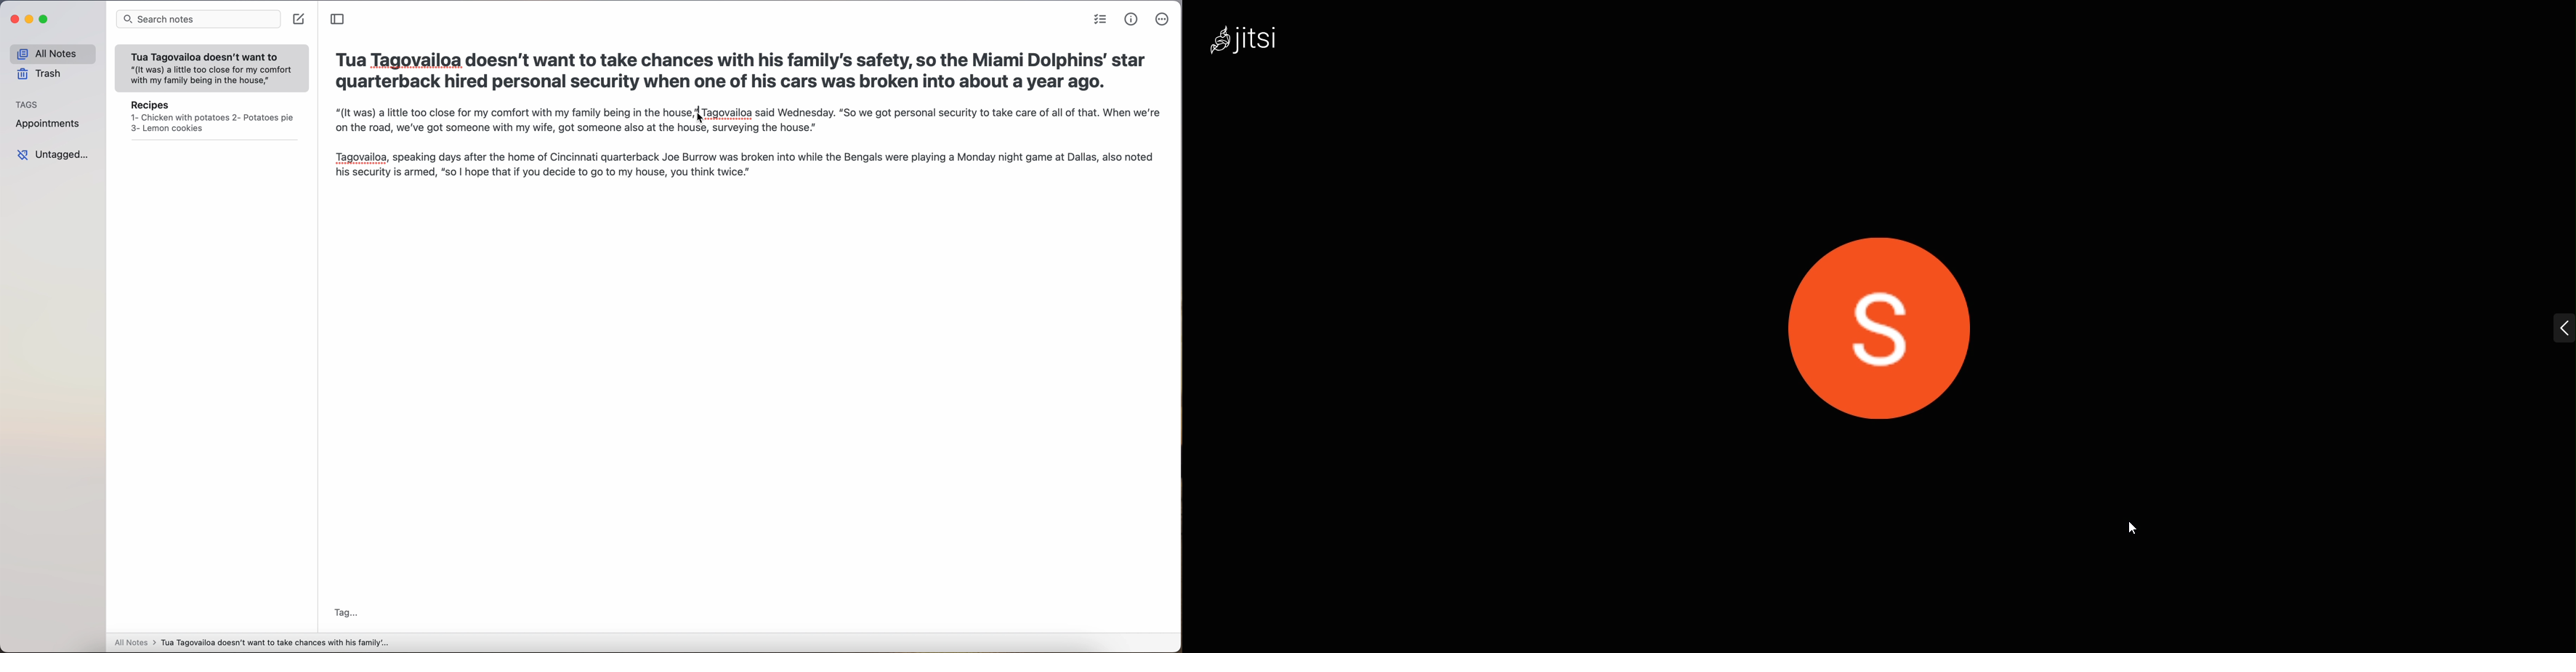  I want to click on logo, so click(1258, 44).